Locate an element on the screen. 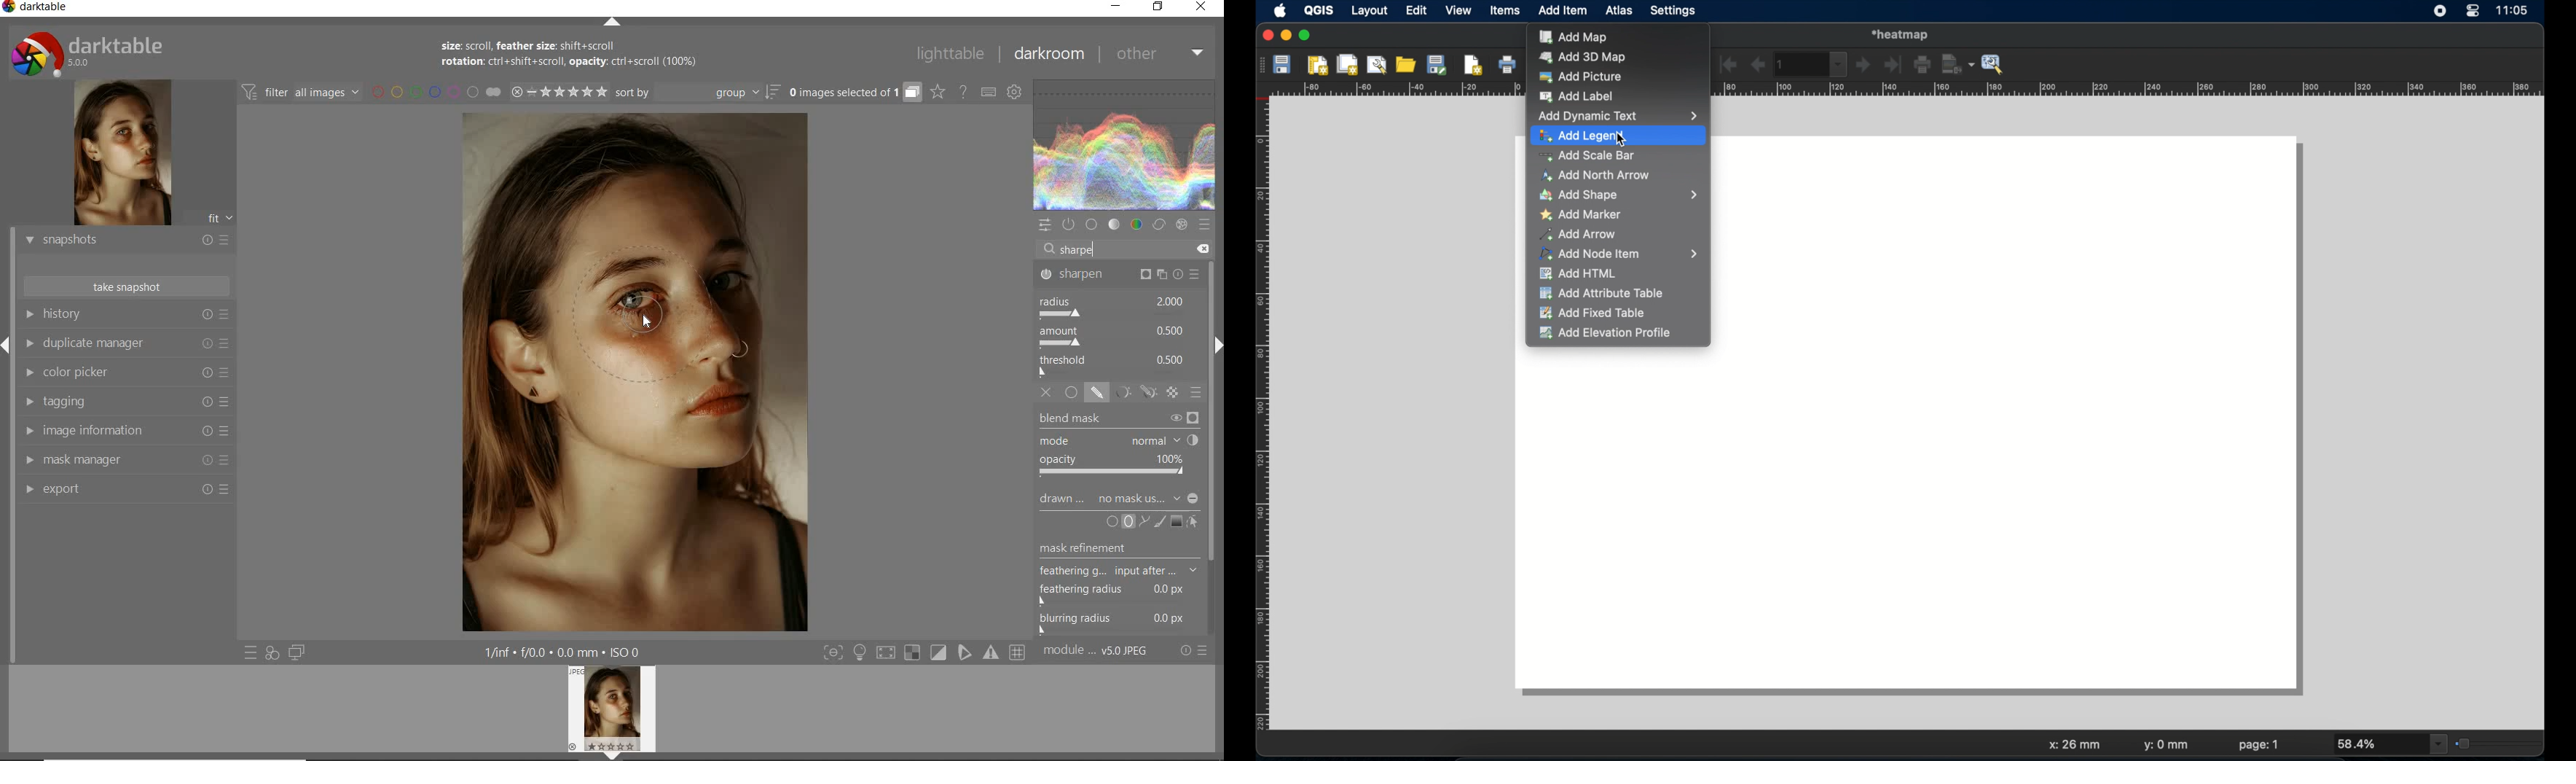  IMAGE is located at coordinates (616, 711).